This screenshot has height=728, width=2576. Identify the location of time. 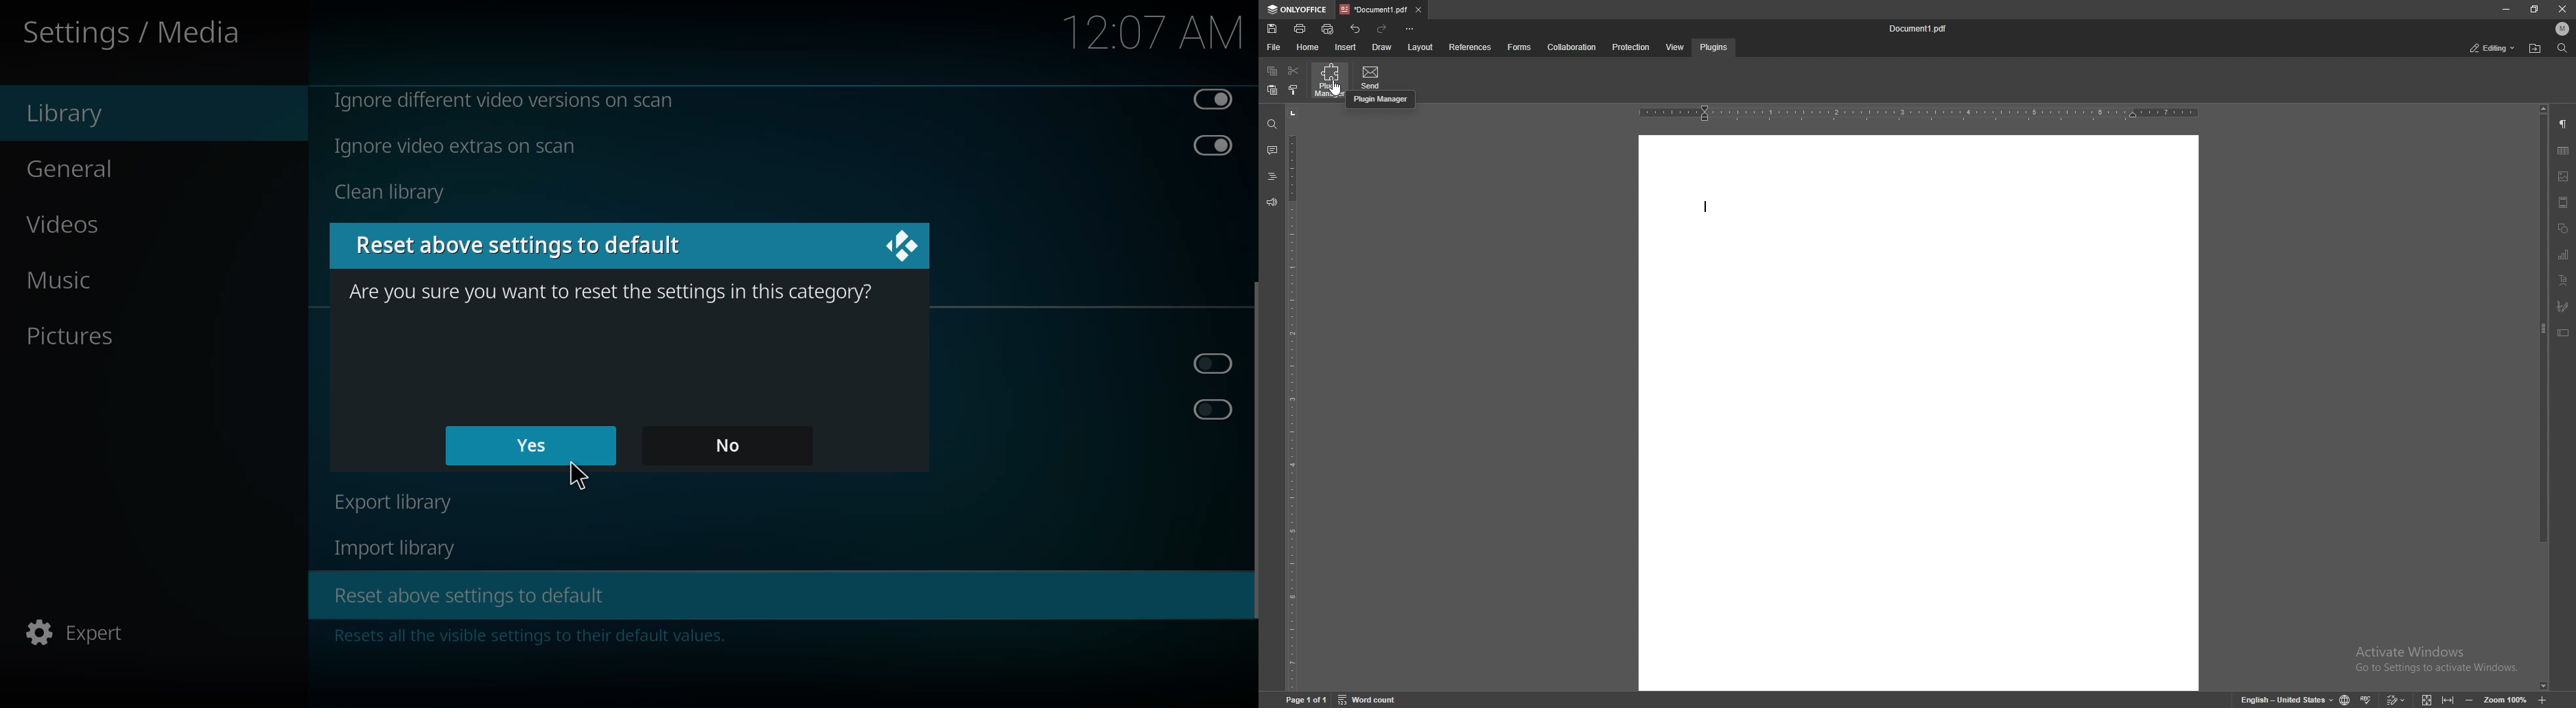
(1155, 31).